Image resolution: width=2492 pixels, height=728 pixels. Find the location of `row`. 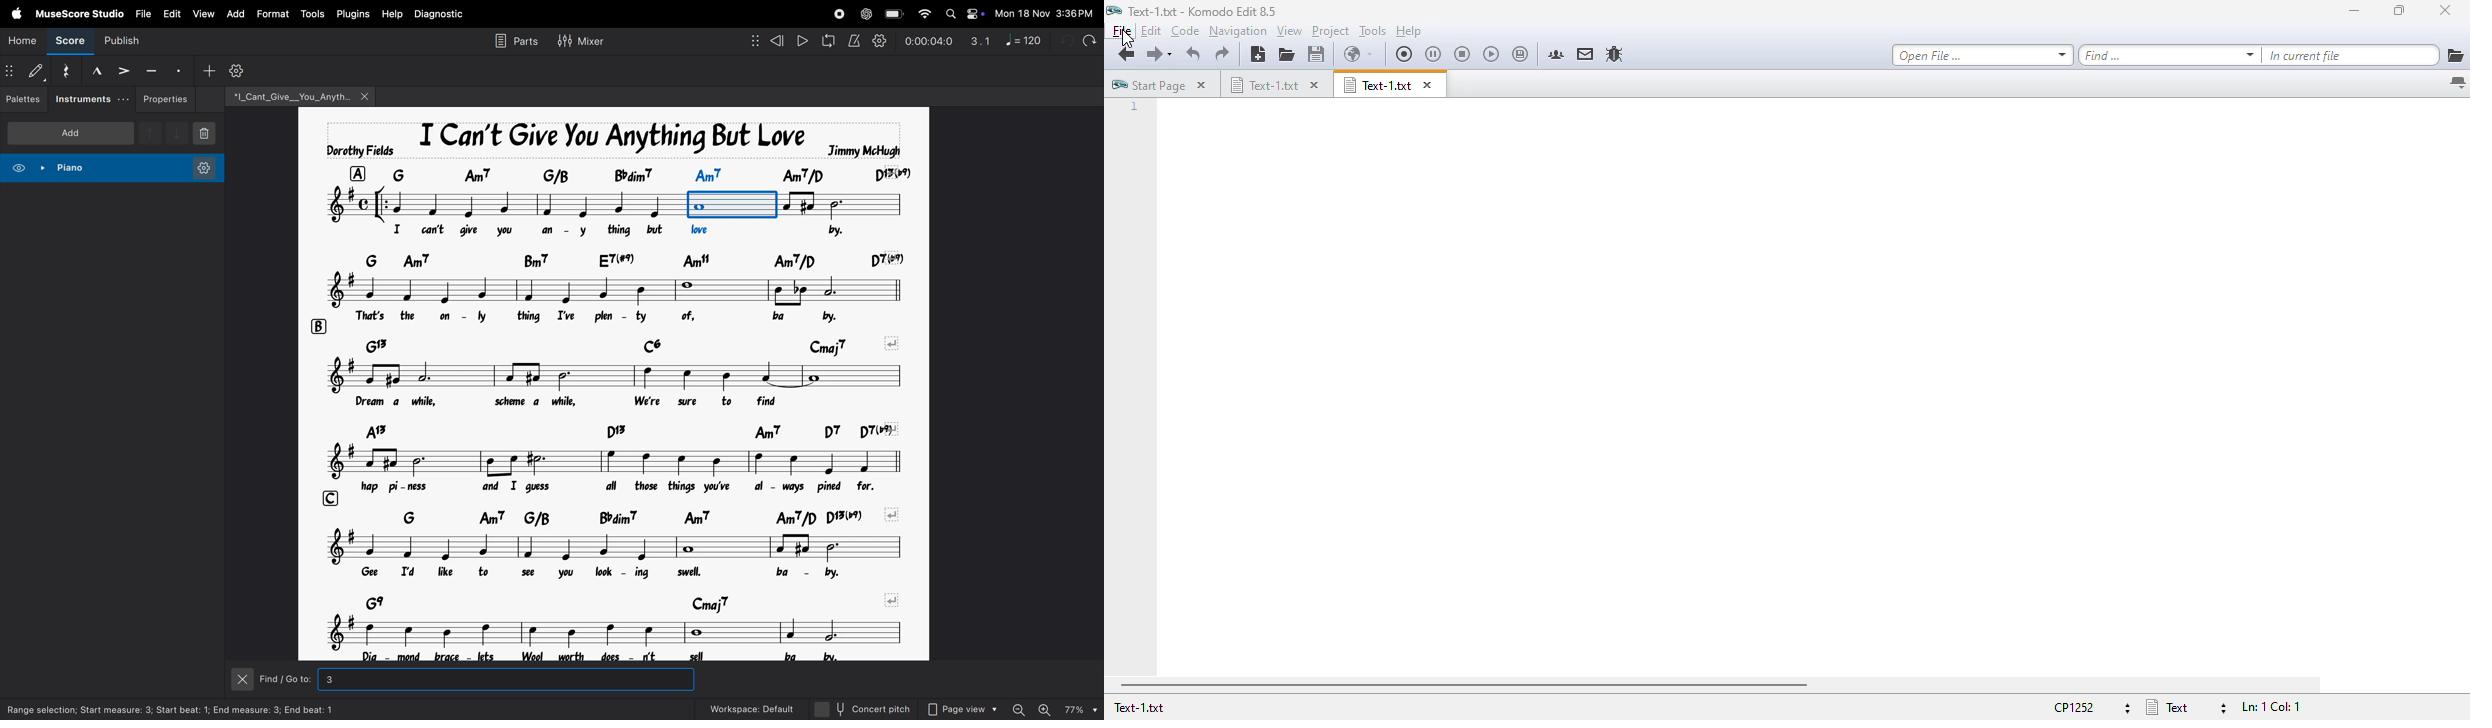

row is located at coordinates (357, 173).